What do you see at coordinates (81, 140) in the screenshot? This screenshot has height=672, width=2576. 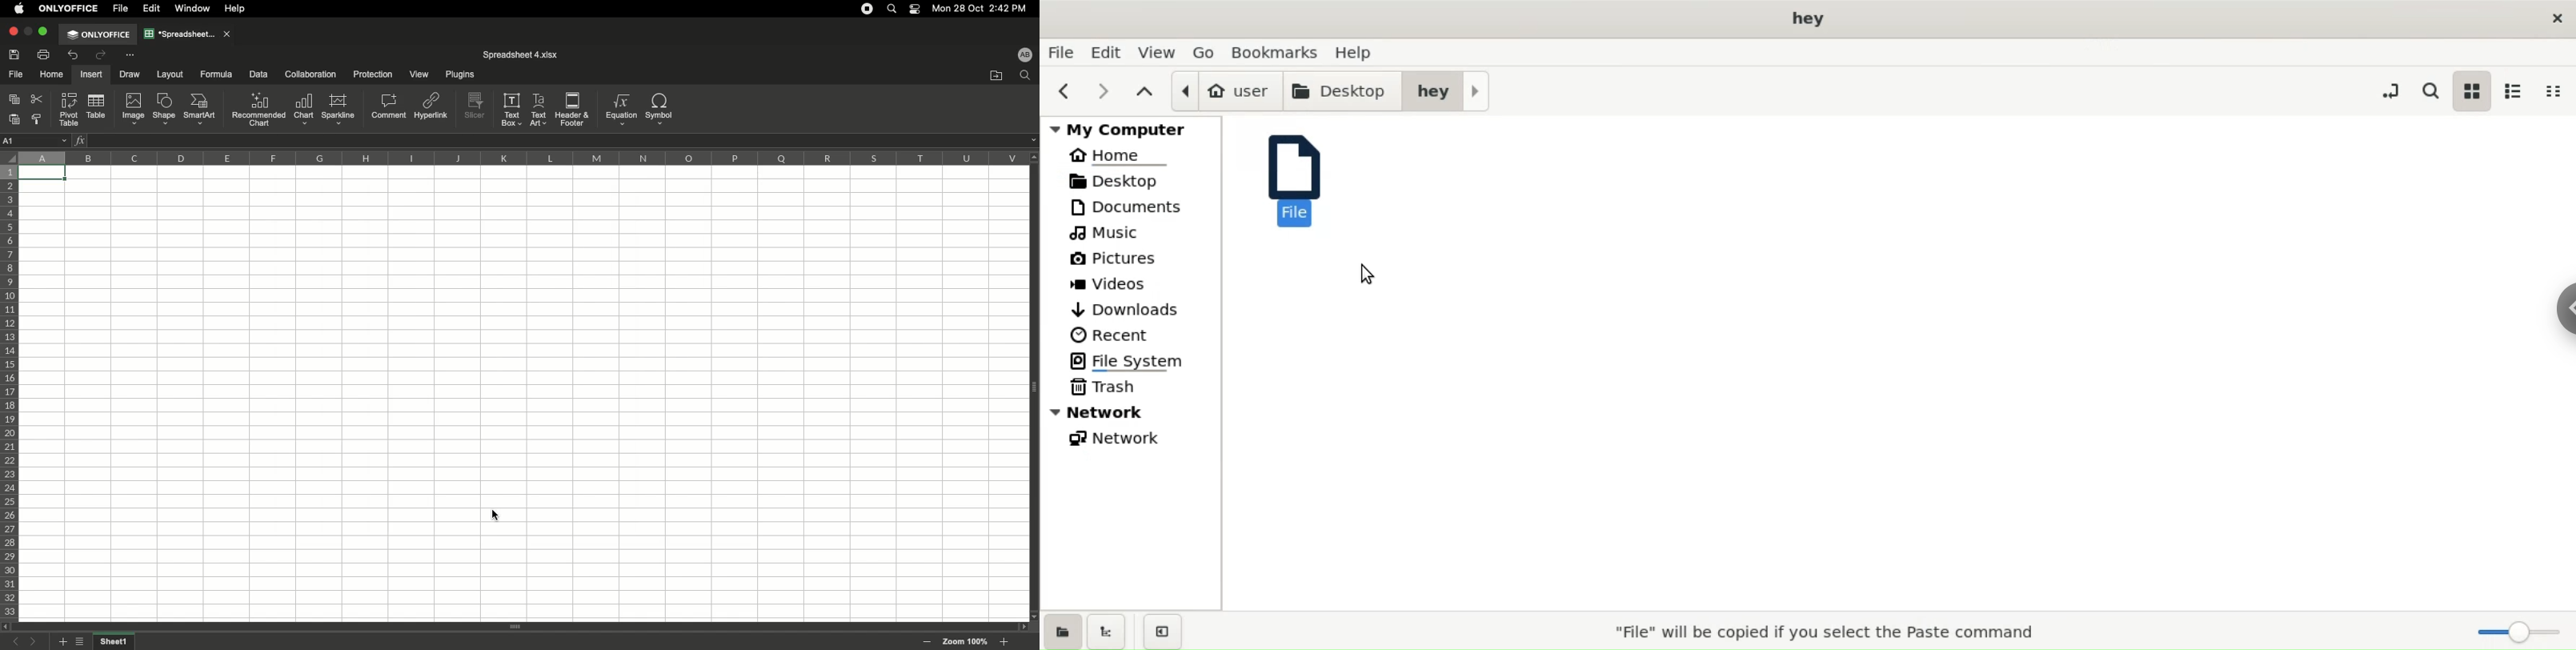 I see `Insert function` at bounding box center [81, 140].